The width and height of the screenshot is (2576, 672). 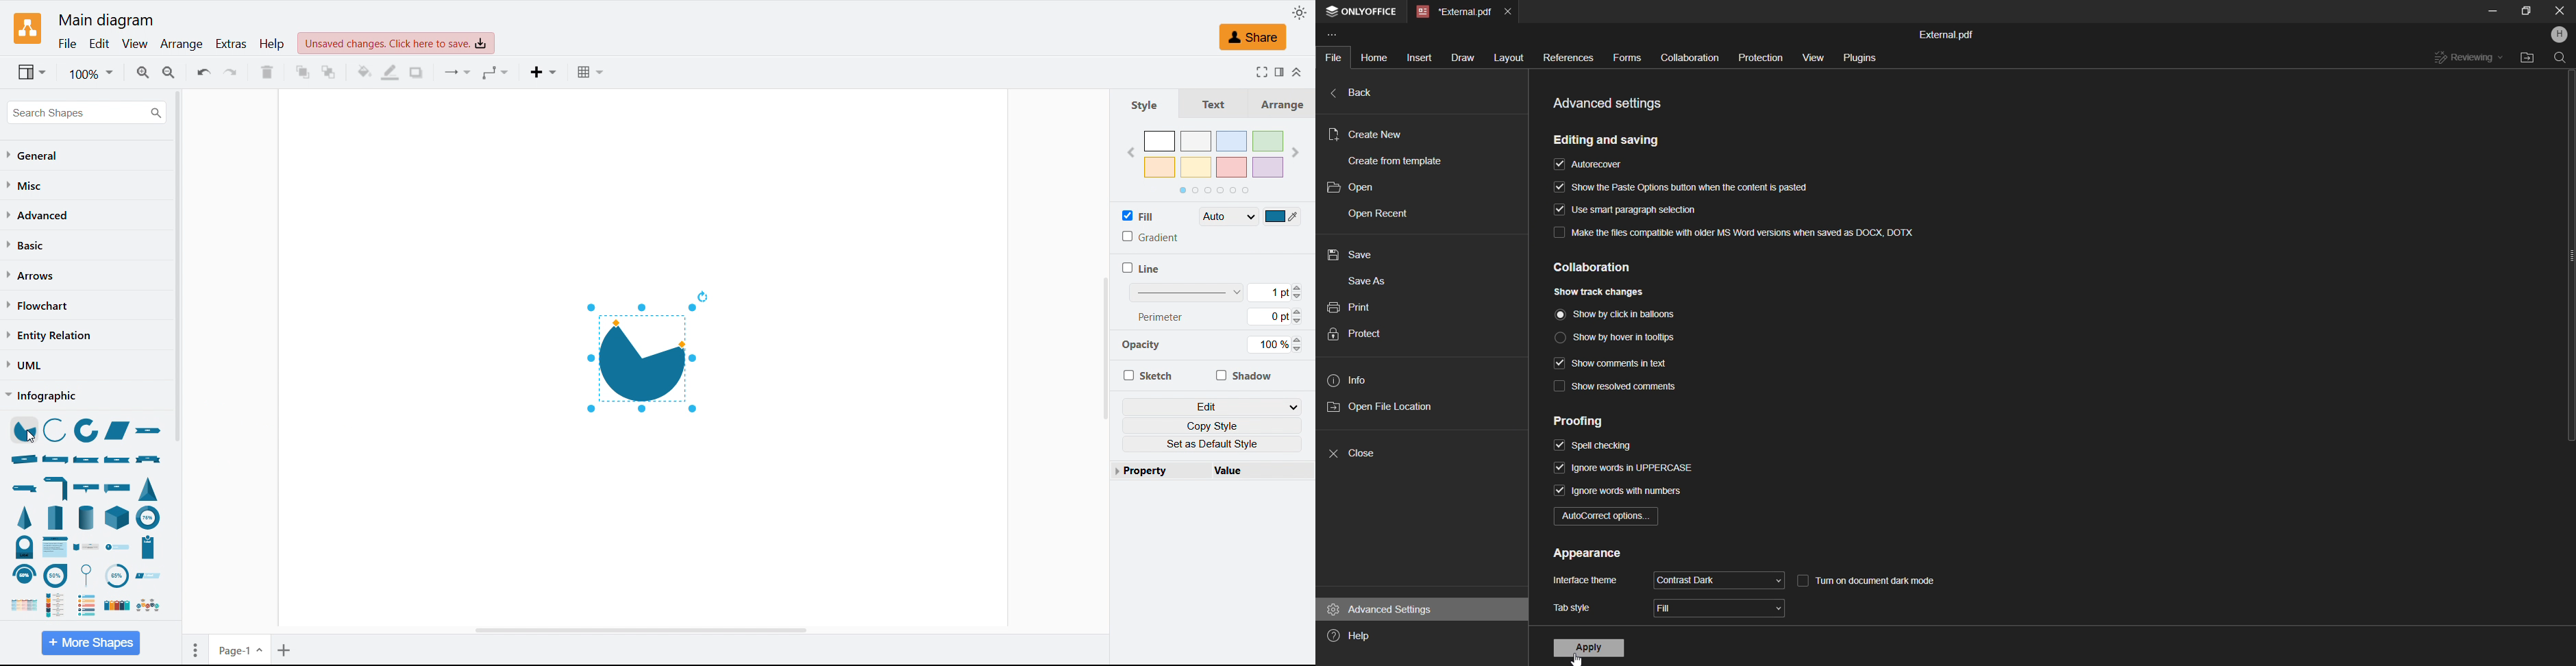 What do you see at coordinates (1587, 581) in the screenshot?
I see `interface theme` at bounding box center [1587, 581].